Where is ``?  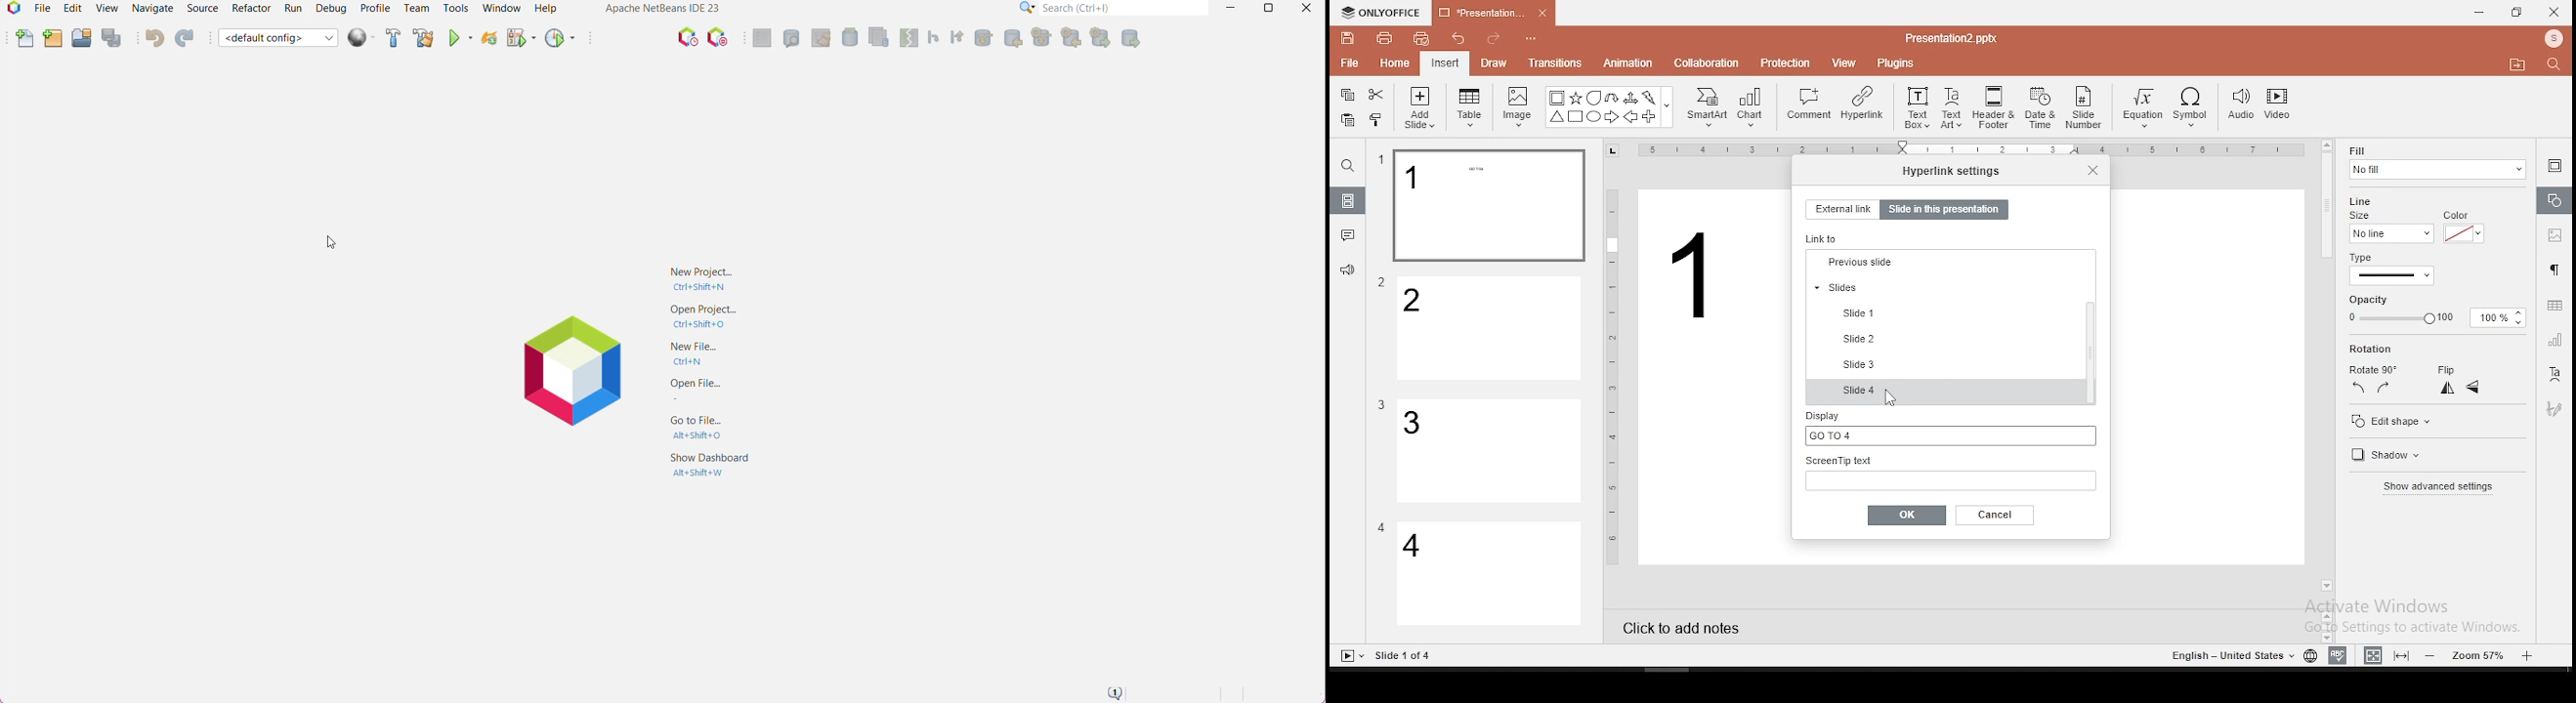  is located at coordinates (1695, 276).